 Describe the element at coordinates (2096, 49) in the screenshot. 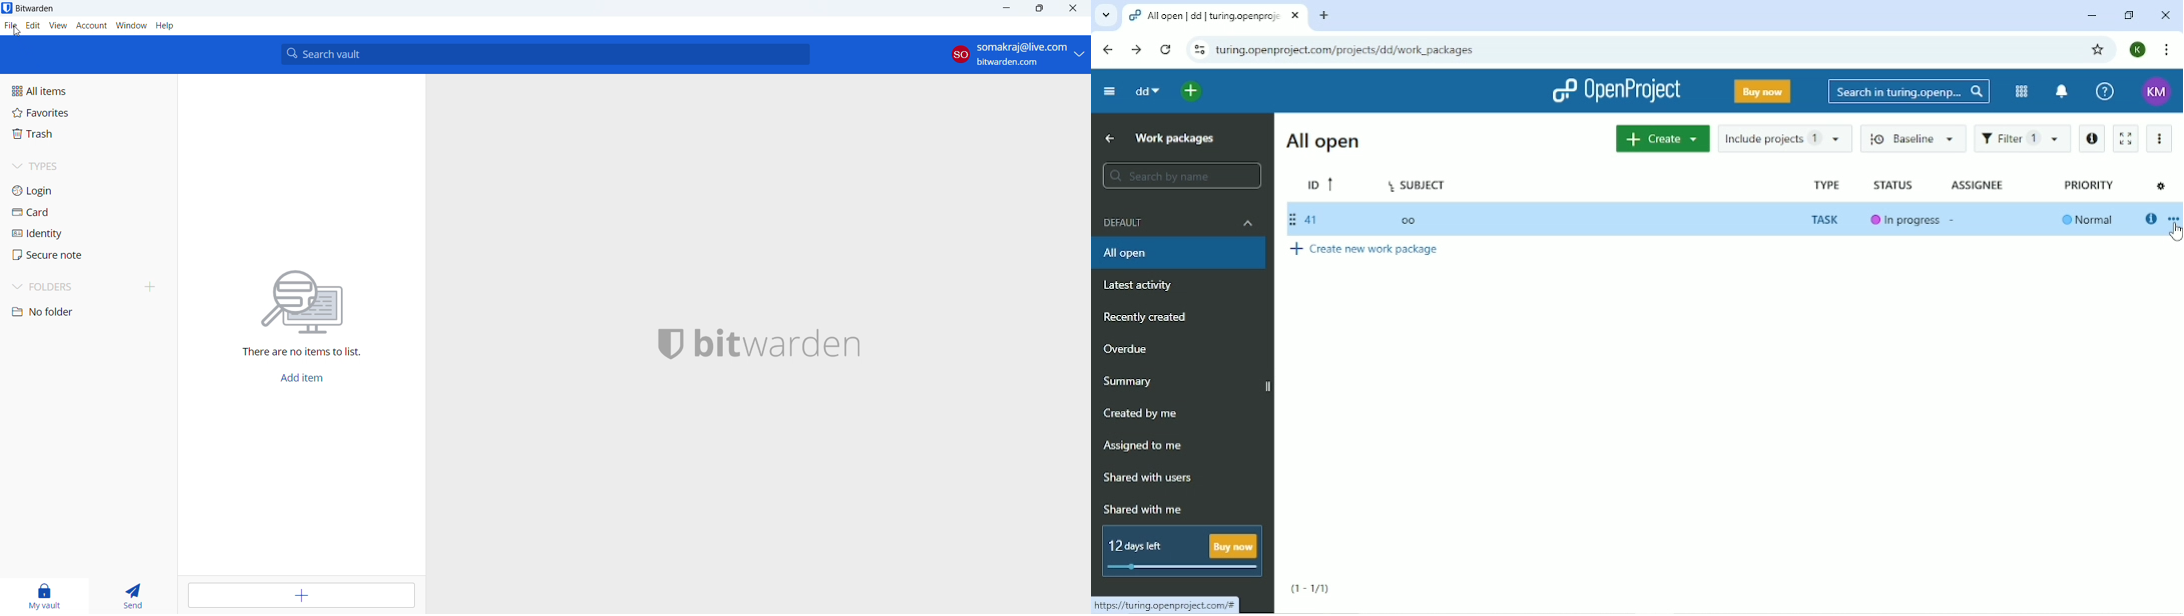

I see `Bookmark this tab` at that location.